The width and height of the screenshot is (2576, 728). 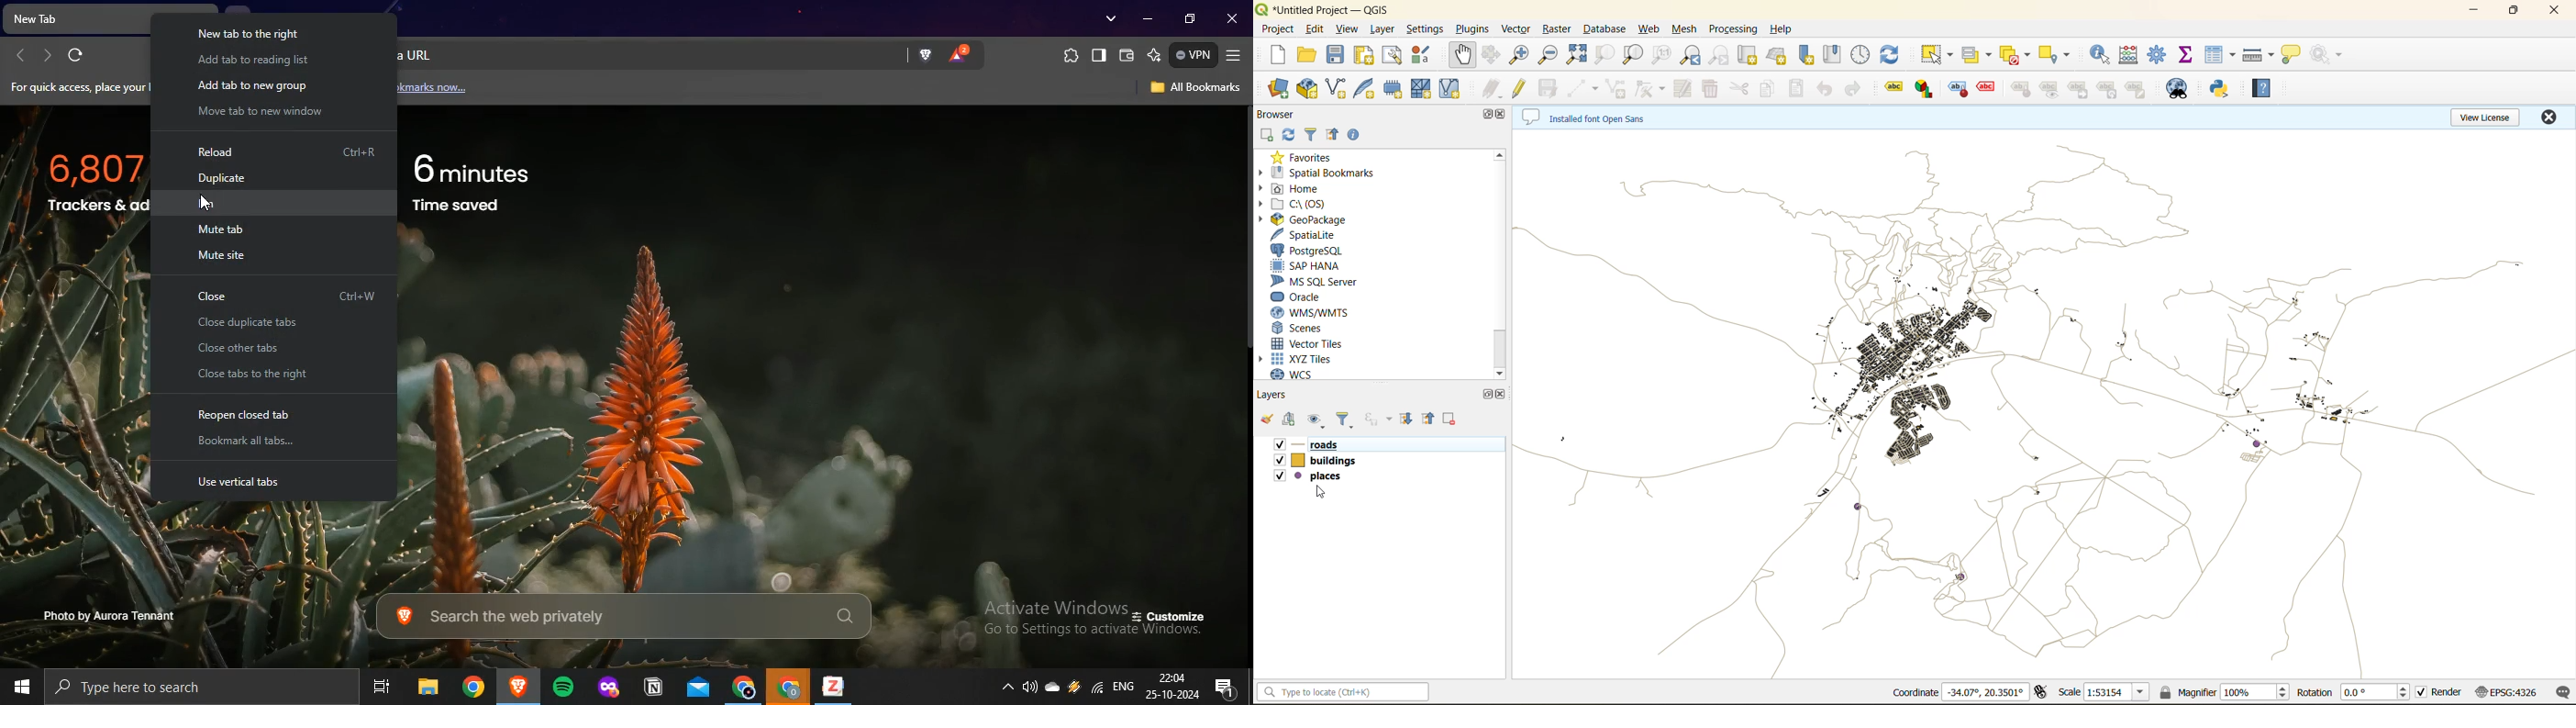 I want to click on mesh layer, so click(x=1425, y=90).